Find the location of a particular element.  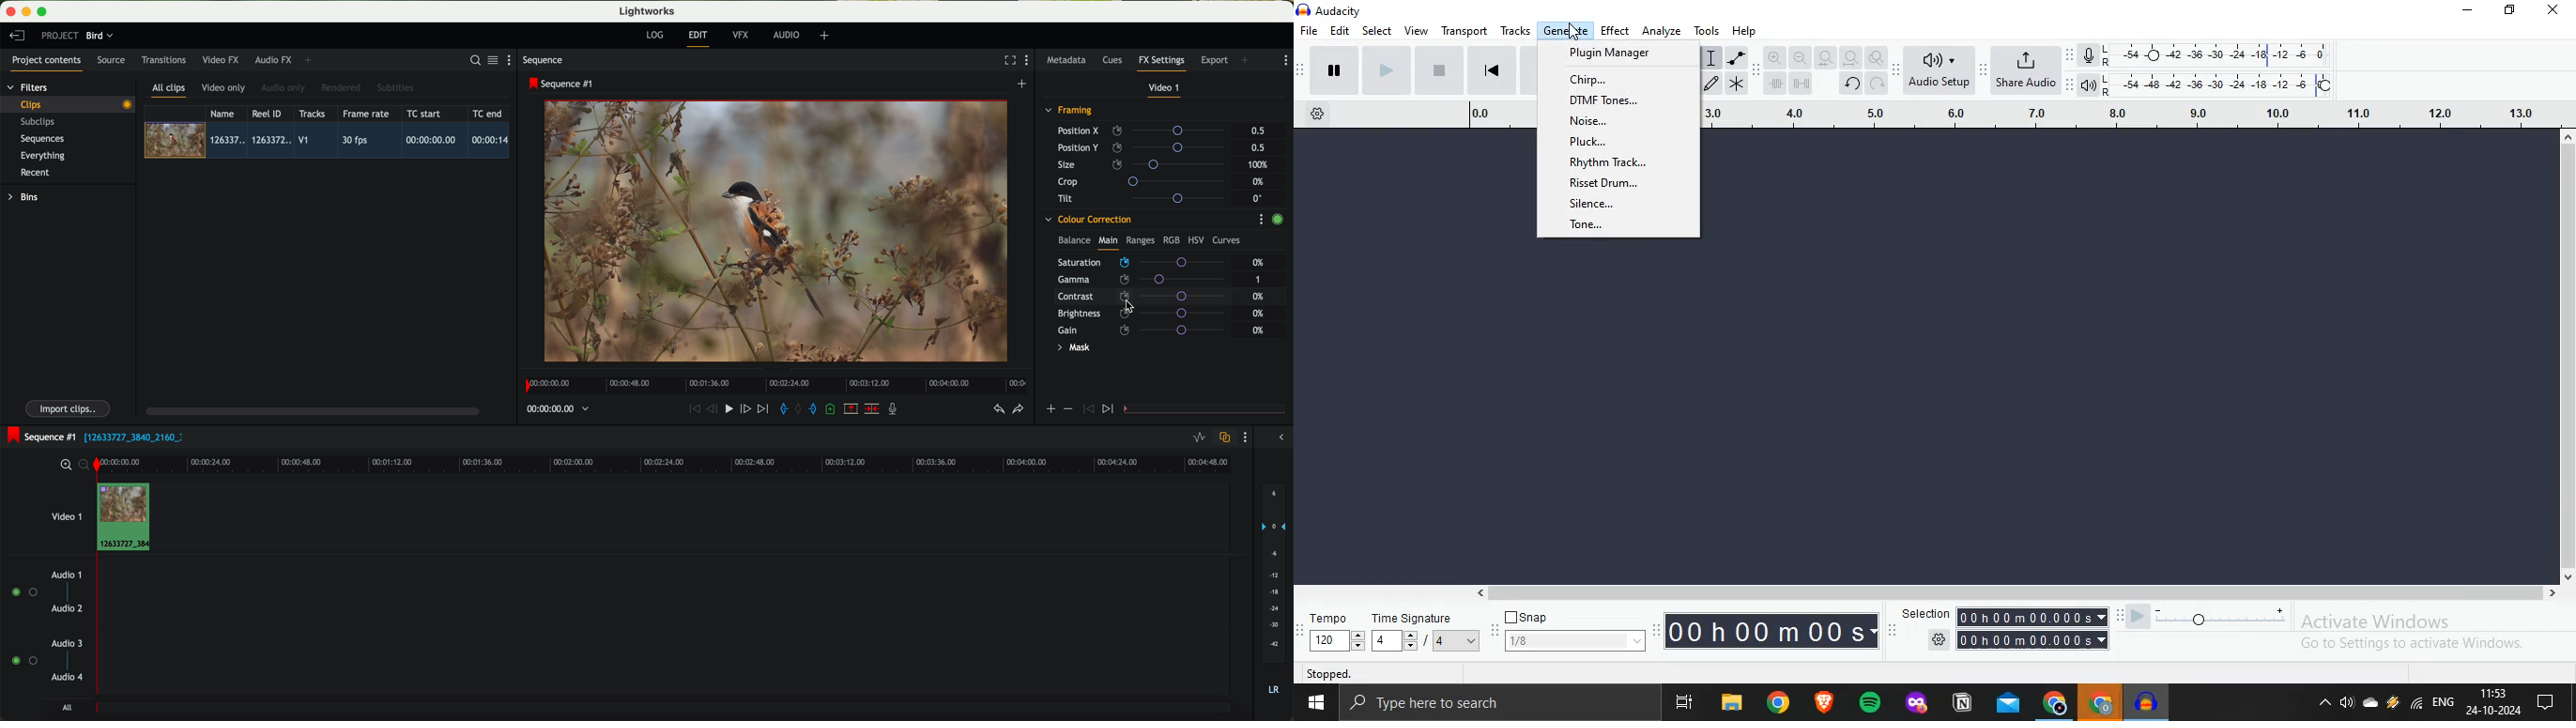

gamma is located at coordinates (1147, 279).